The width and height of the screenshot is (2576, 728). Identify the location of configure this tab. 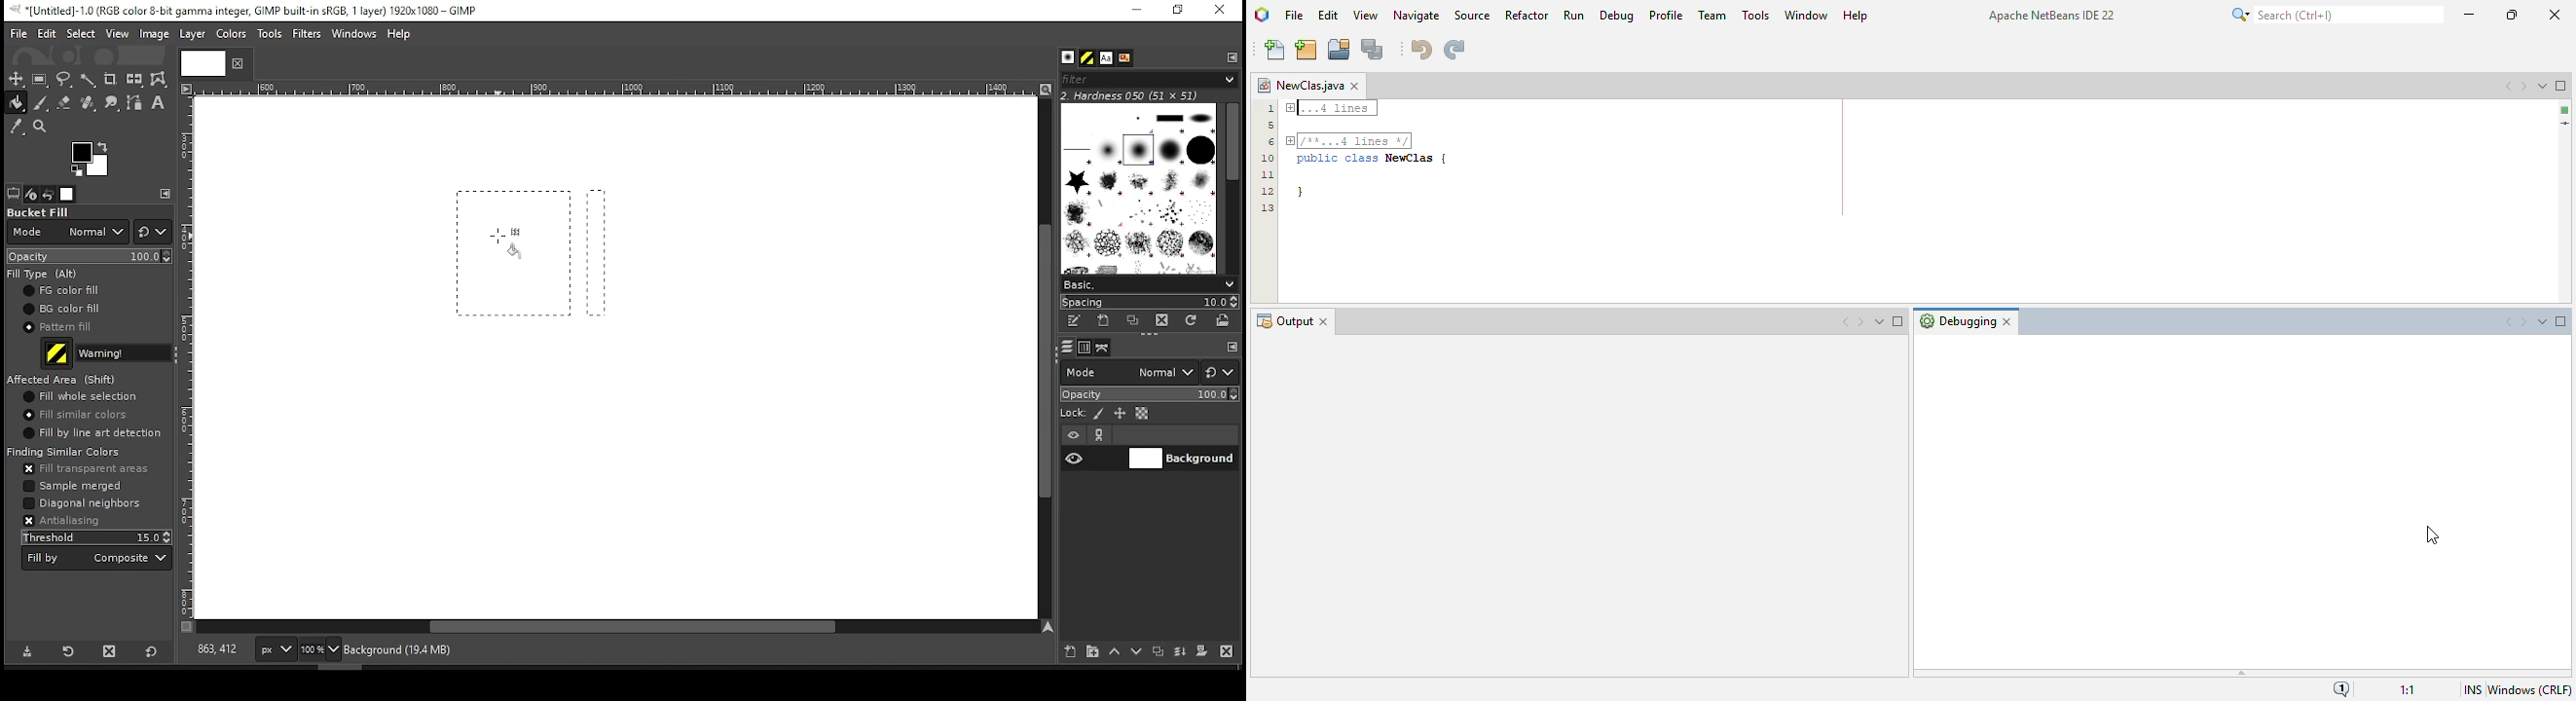
(167, 194).